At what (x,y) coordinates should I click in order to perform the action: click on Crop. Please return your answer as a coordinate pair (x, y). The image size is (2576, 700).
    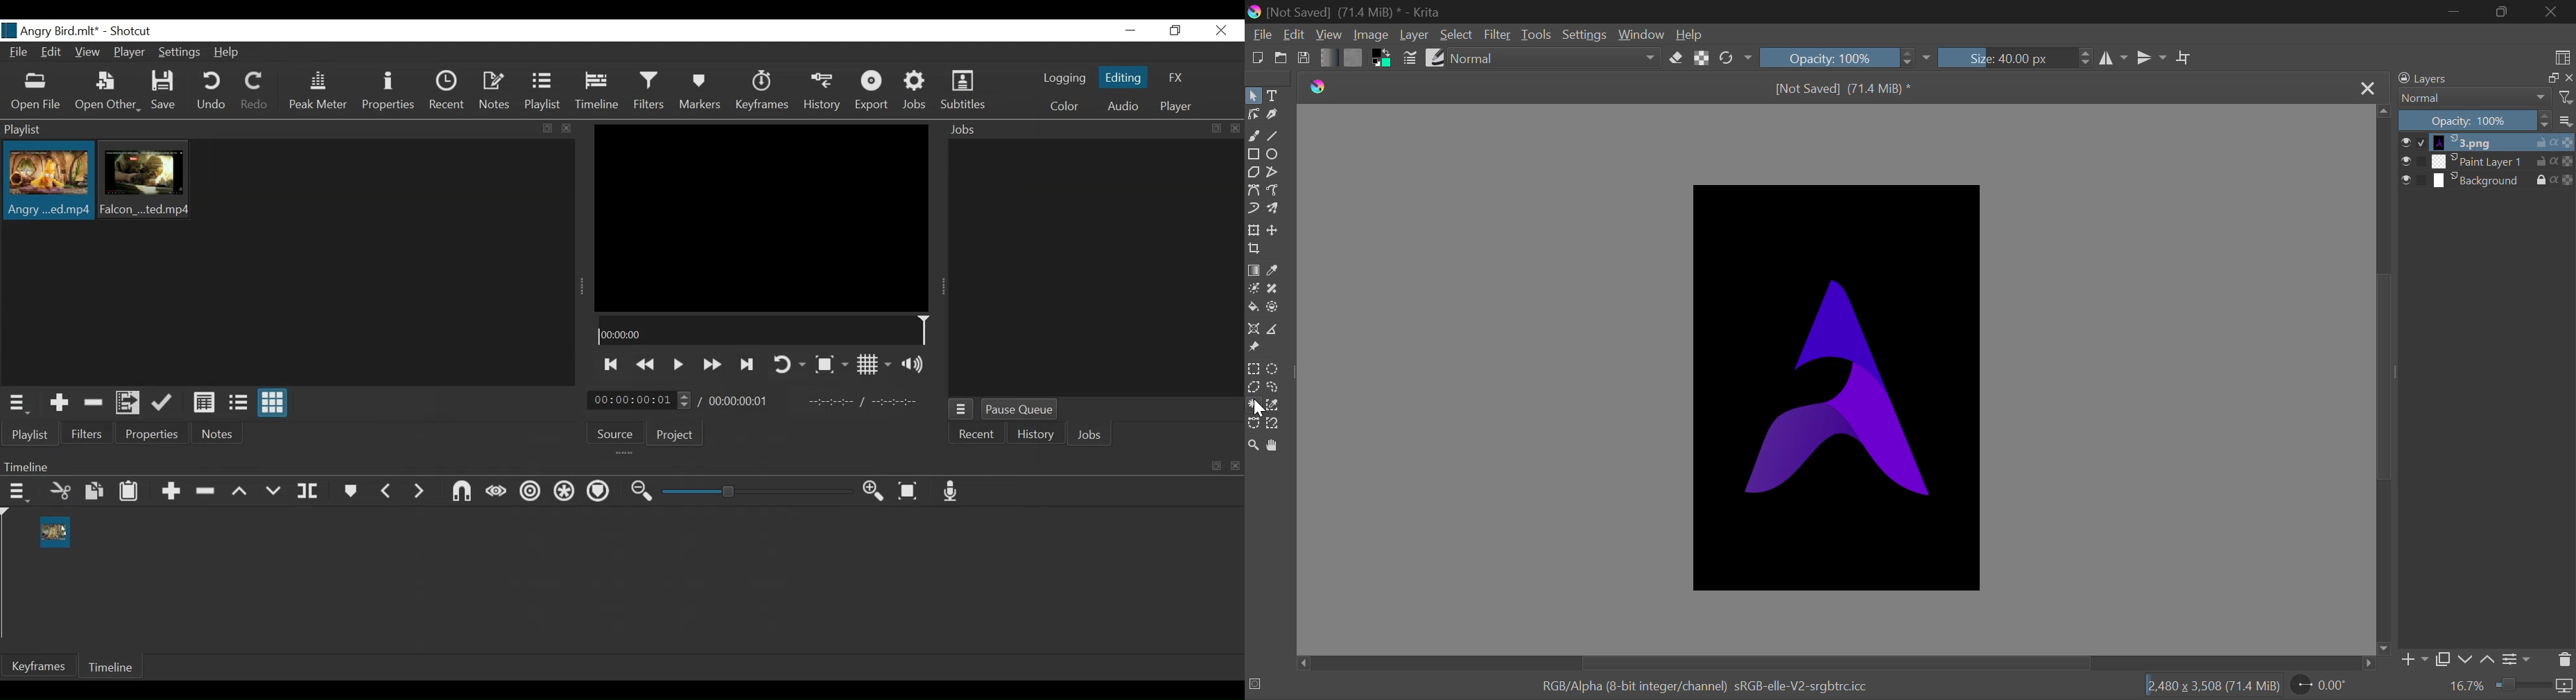
    Looking at the image, I should click on (2186, 59).